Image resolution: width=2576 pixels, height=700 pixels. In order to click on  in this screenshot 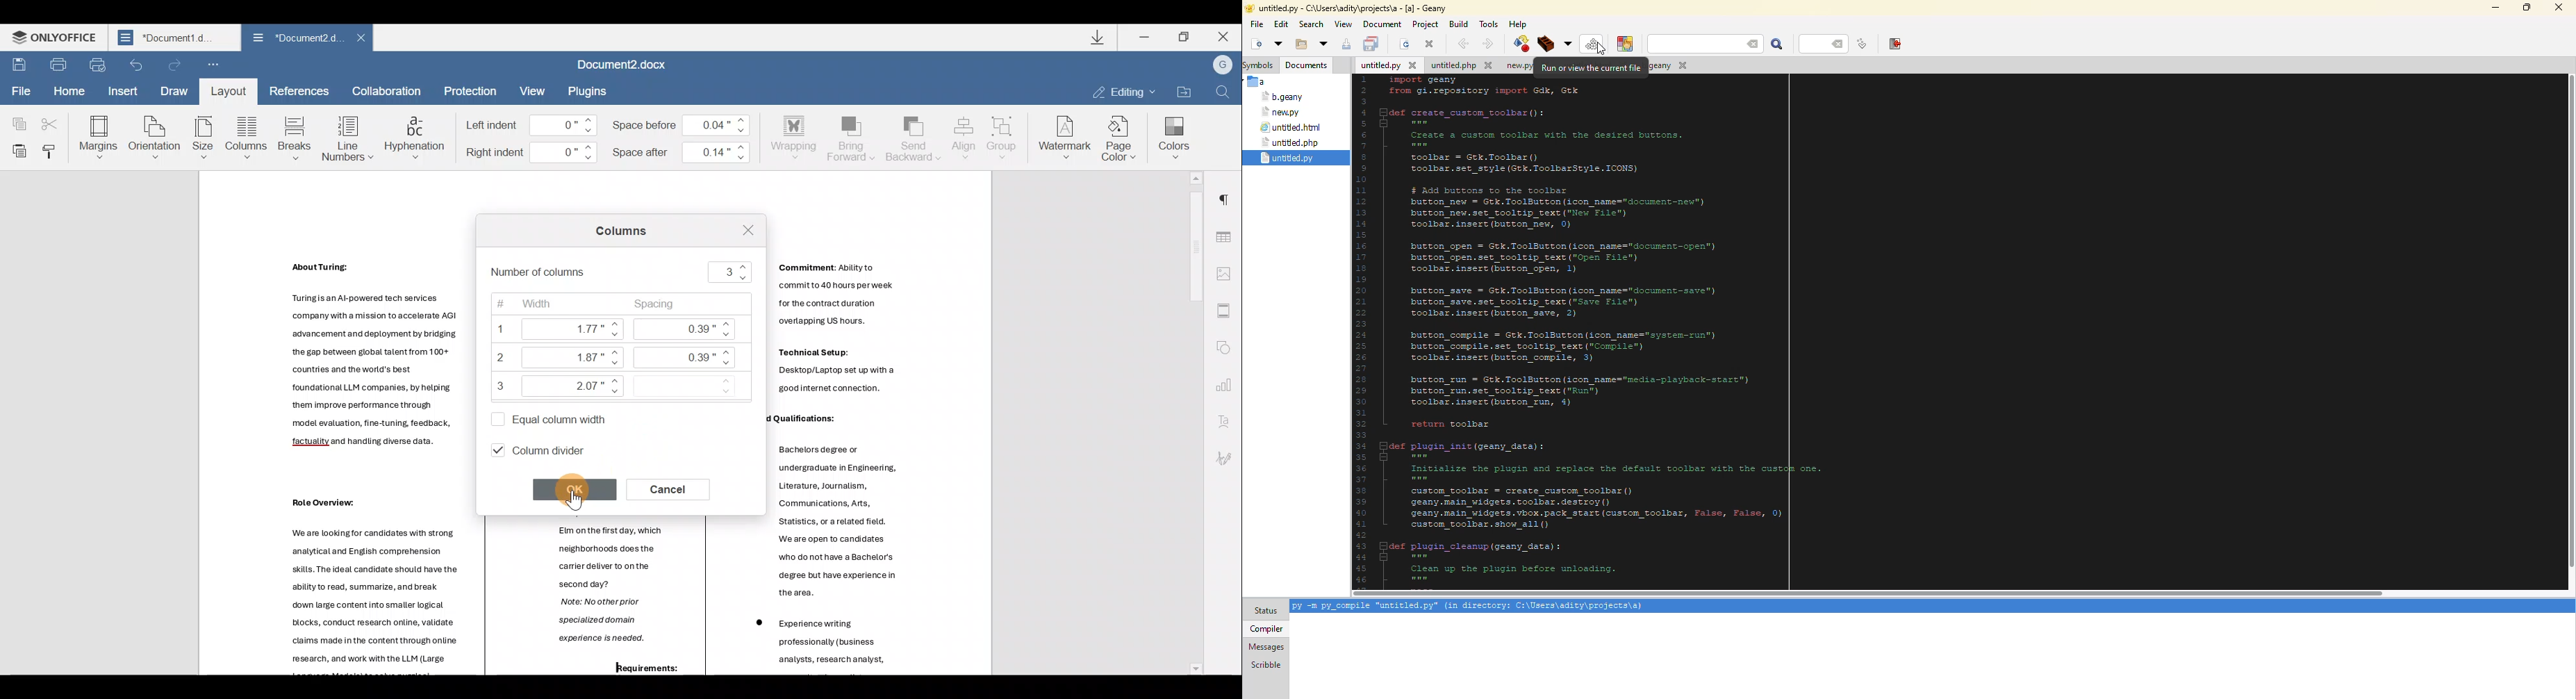, I will do `click(833, 298)`.